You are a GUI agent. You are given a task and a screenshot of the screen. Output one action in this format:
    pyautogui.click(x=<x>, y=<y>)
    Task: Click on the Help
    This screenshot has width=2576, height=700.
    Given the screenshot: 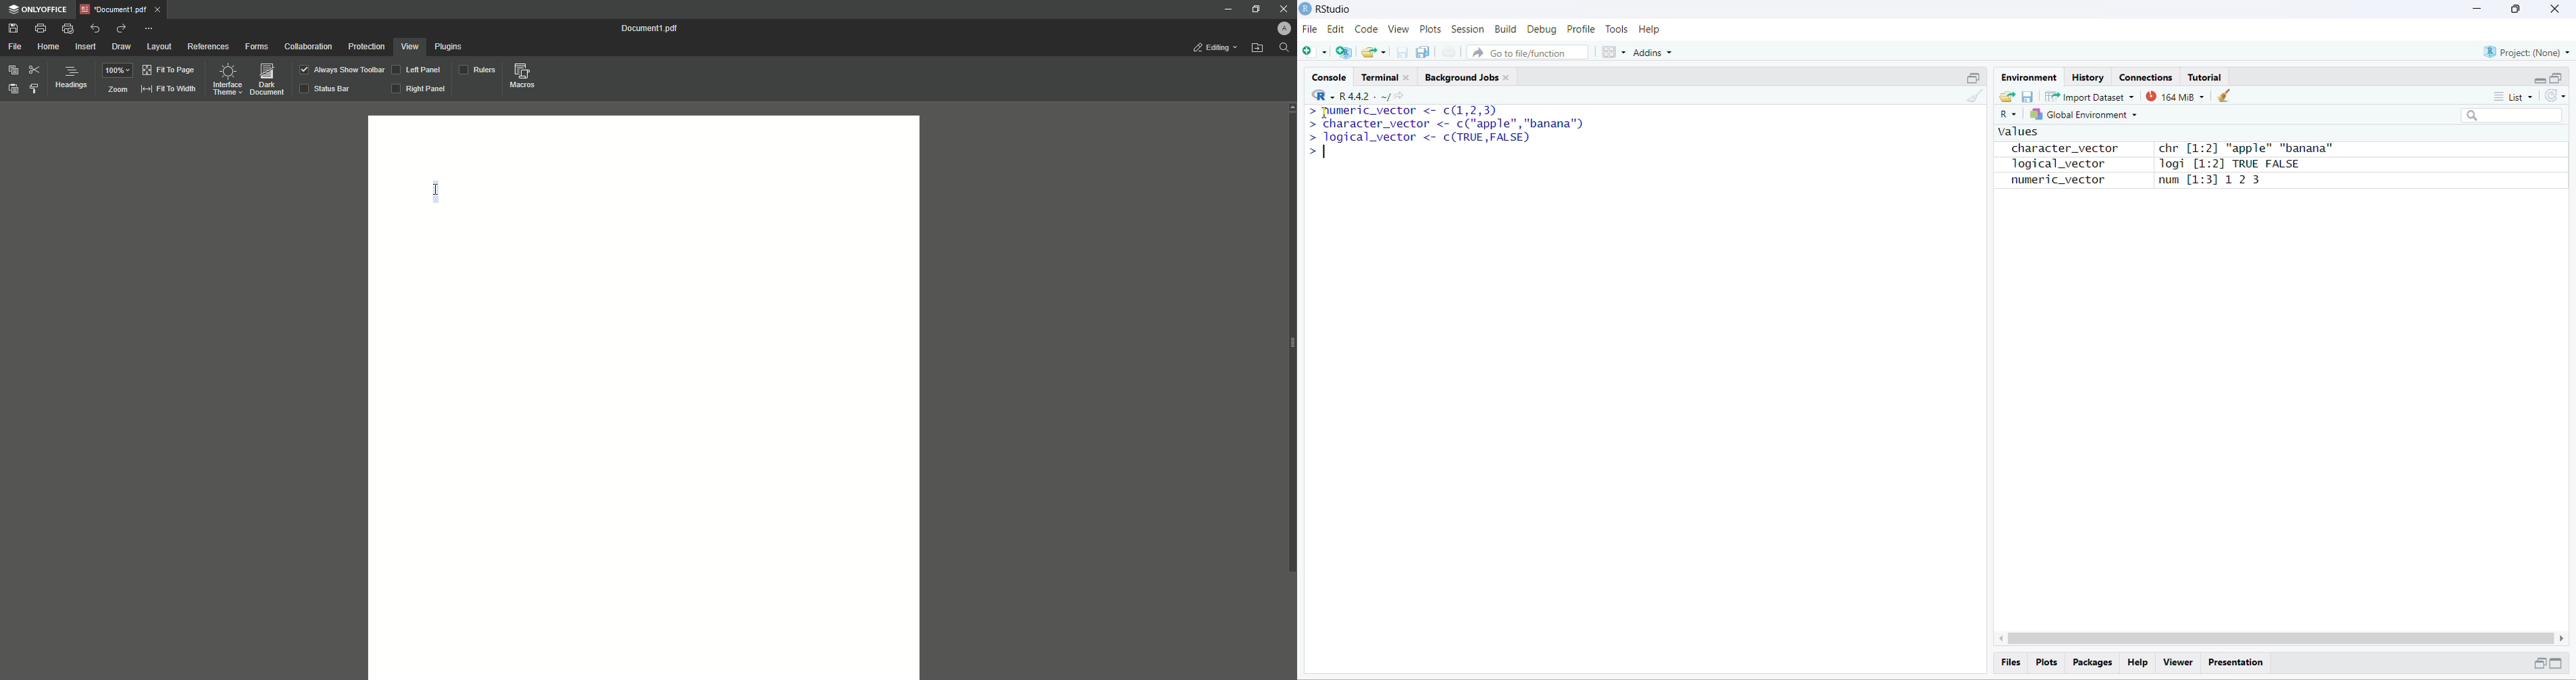 What is the action you would take?
    pyautogui.click(x=1651, y=29)
    